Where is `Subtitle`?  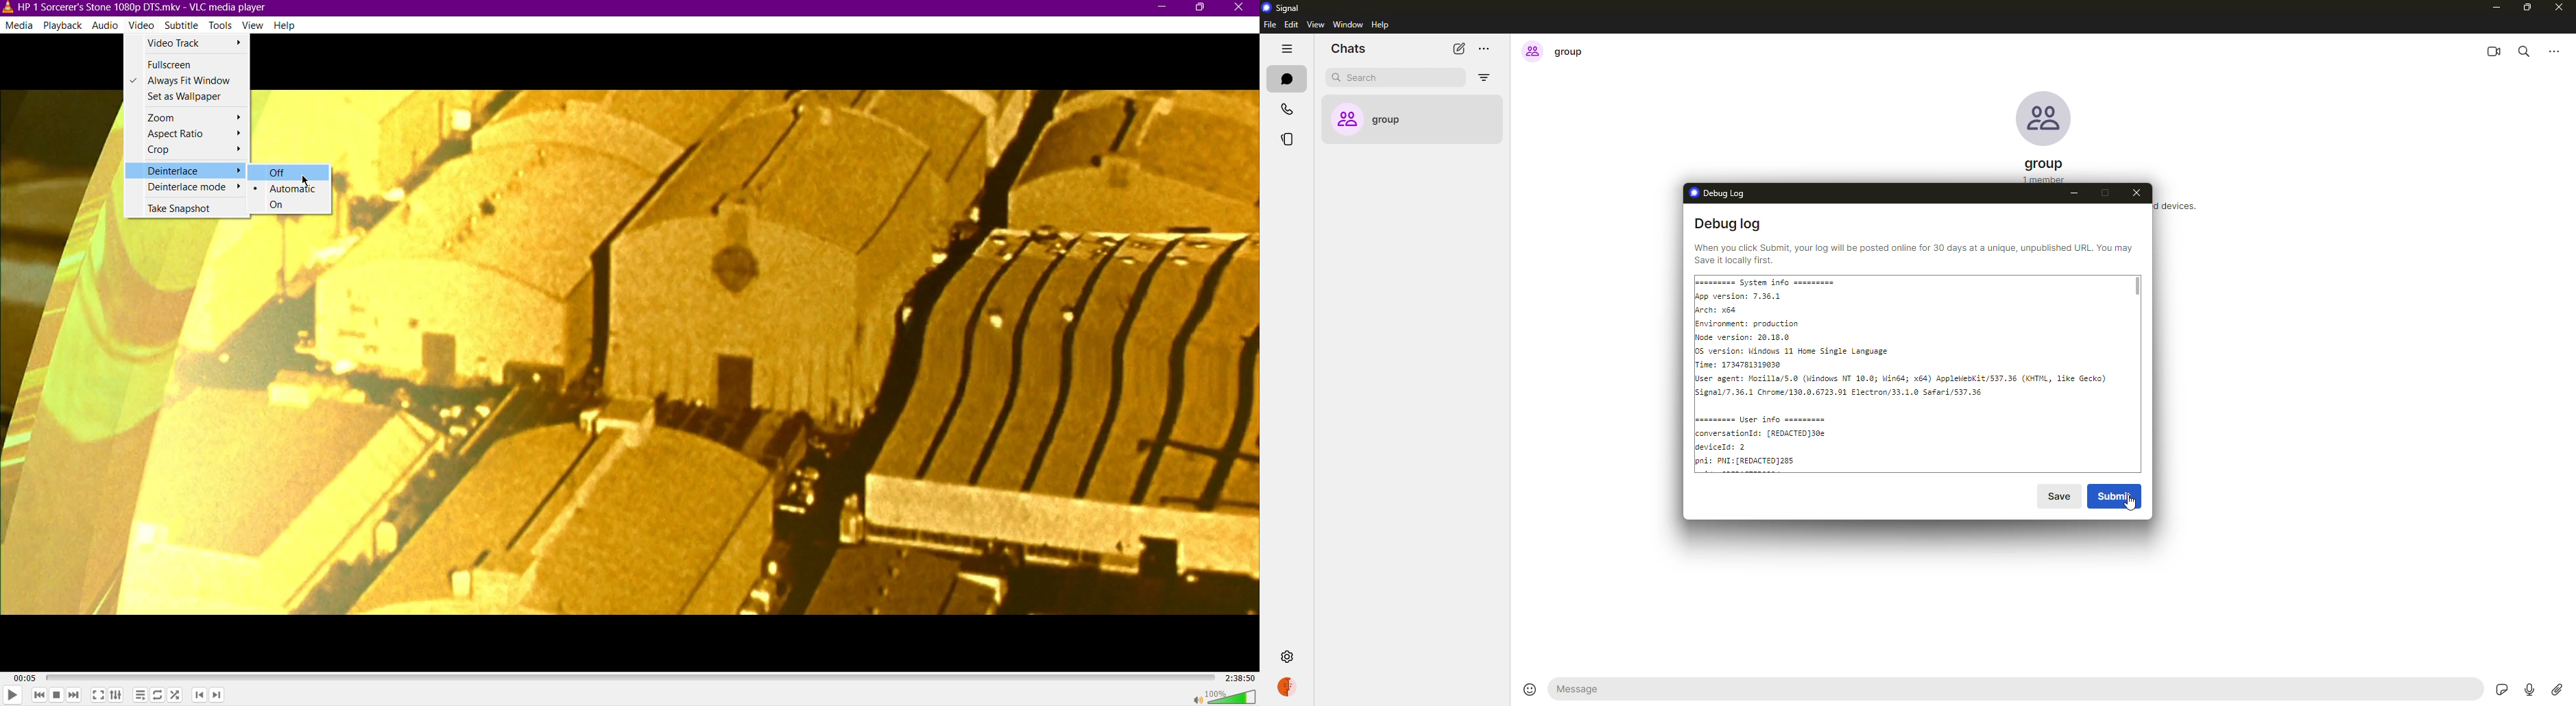 Subtitle is located at coordinates (183, 25).